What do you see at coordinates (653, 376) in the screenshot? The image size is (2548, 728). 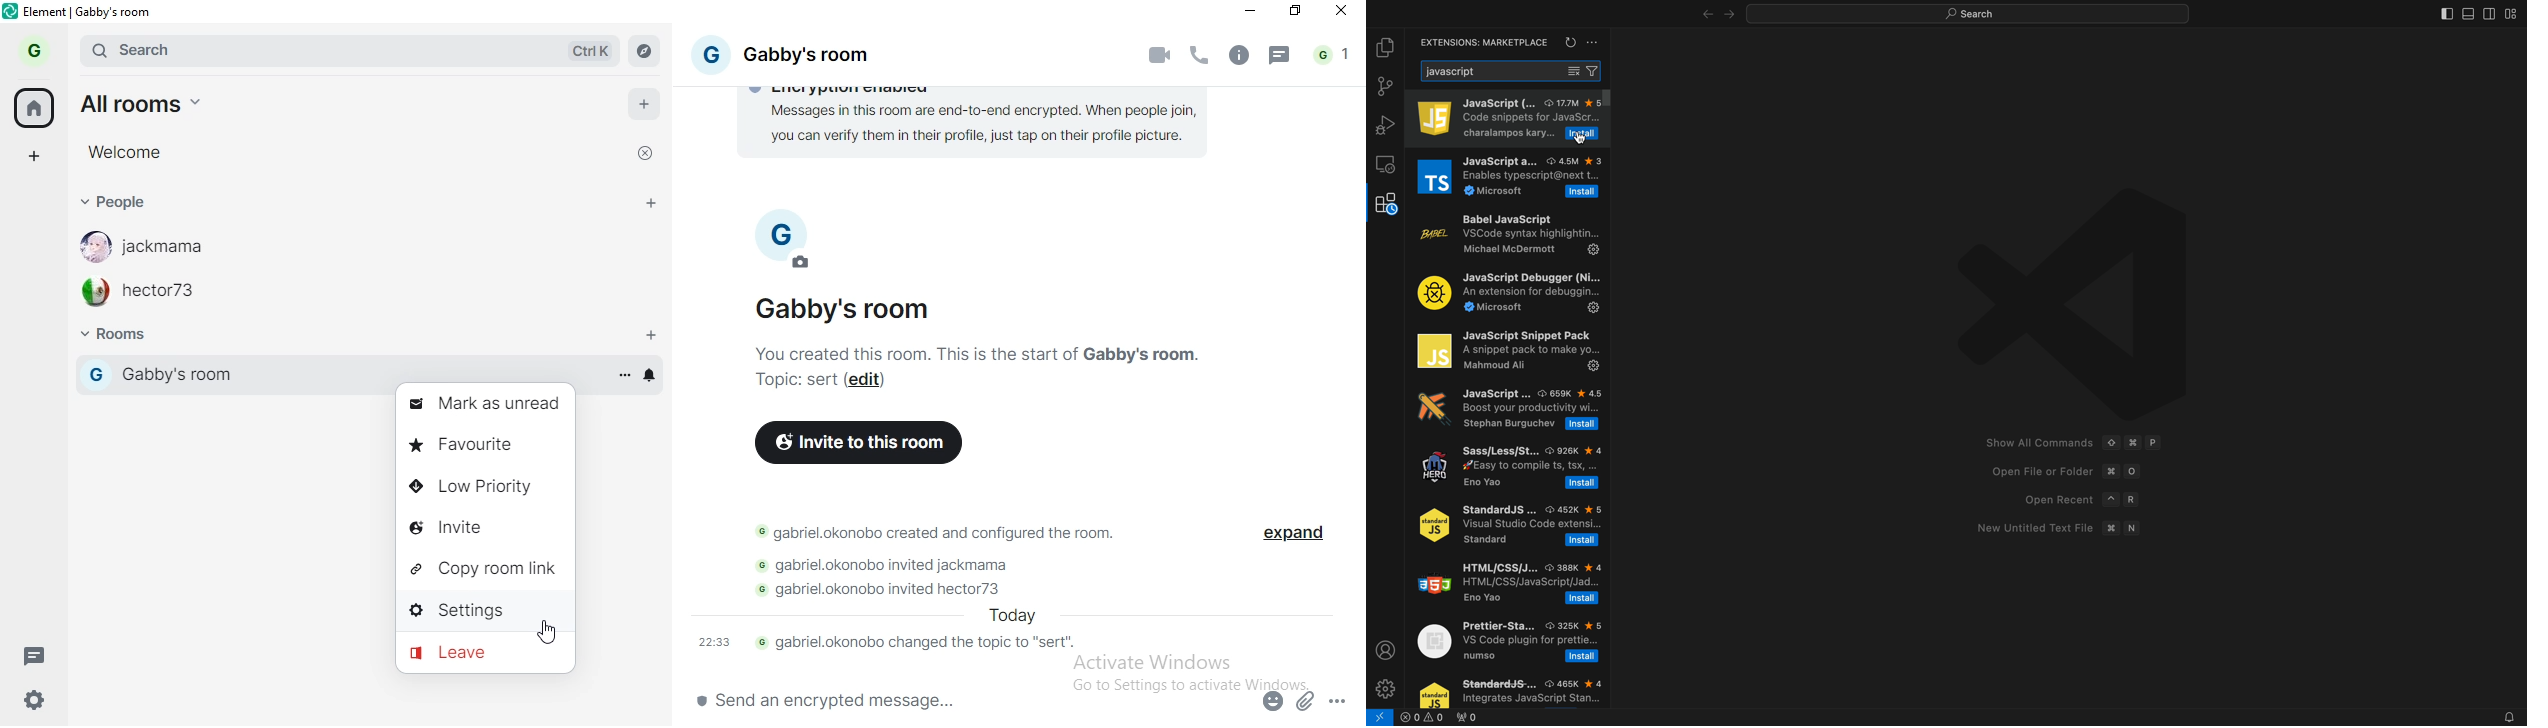 I see `notificatiob` at bounding box center [653, 376].